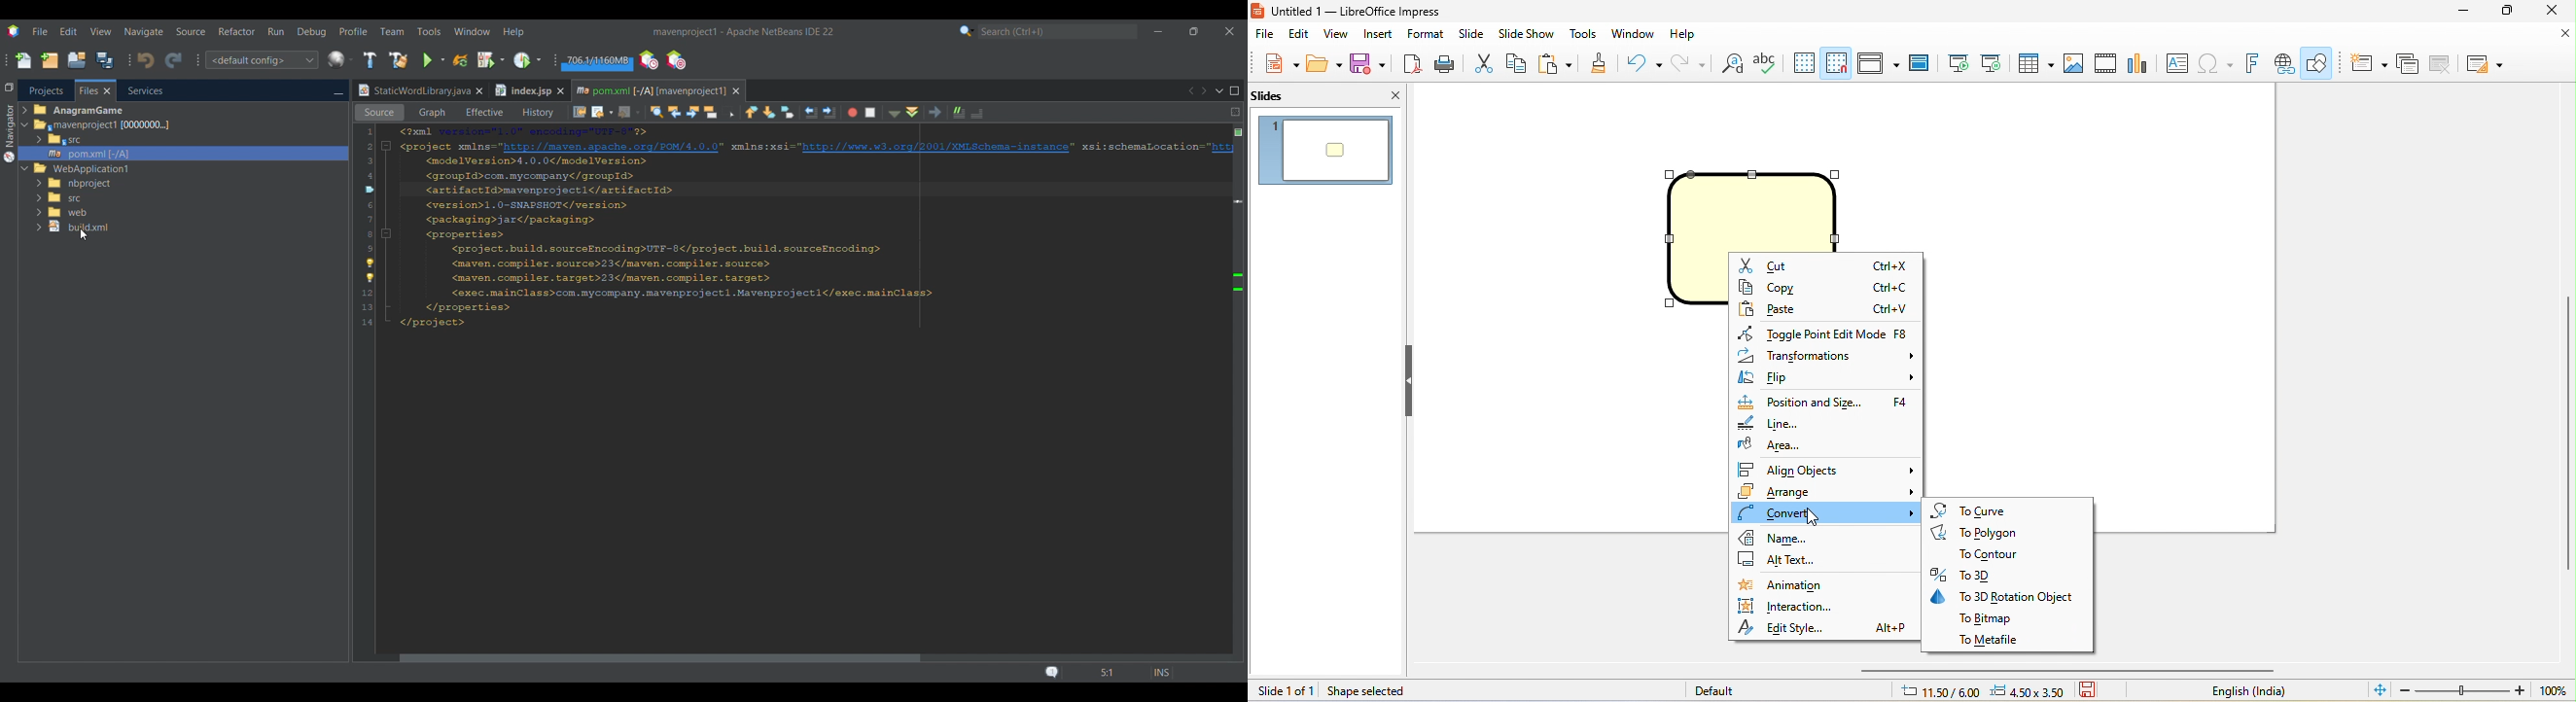 The image size is (2576, 728). What do you see at coordinates (1236, 112) in the screenshot?
I see `Split window horizontally or vertically` at bounding box center [1236, 112].